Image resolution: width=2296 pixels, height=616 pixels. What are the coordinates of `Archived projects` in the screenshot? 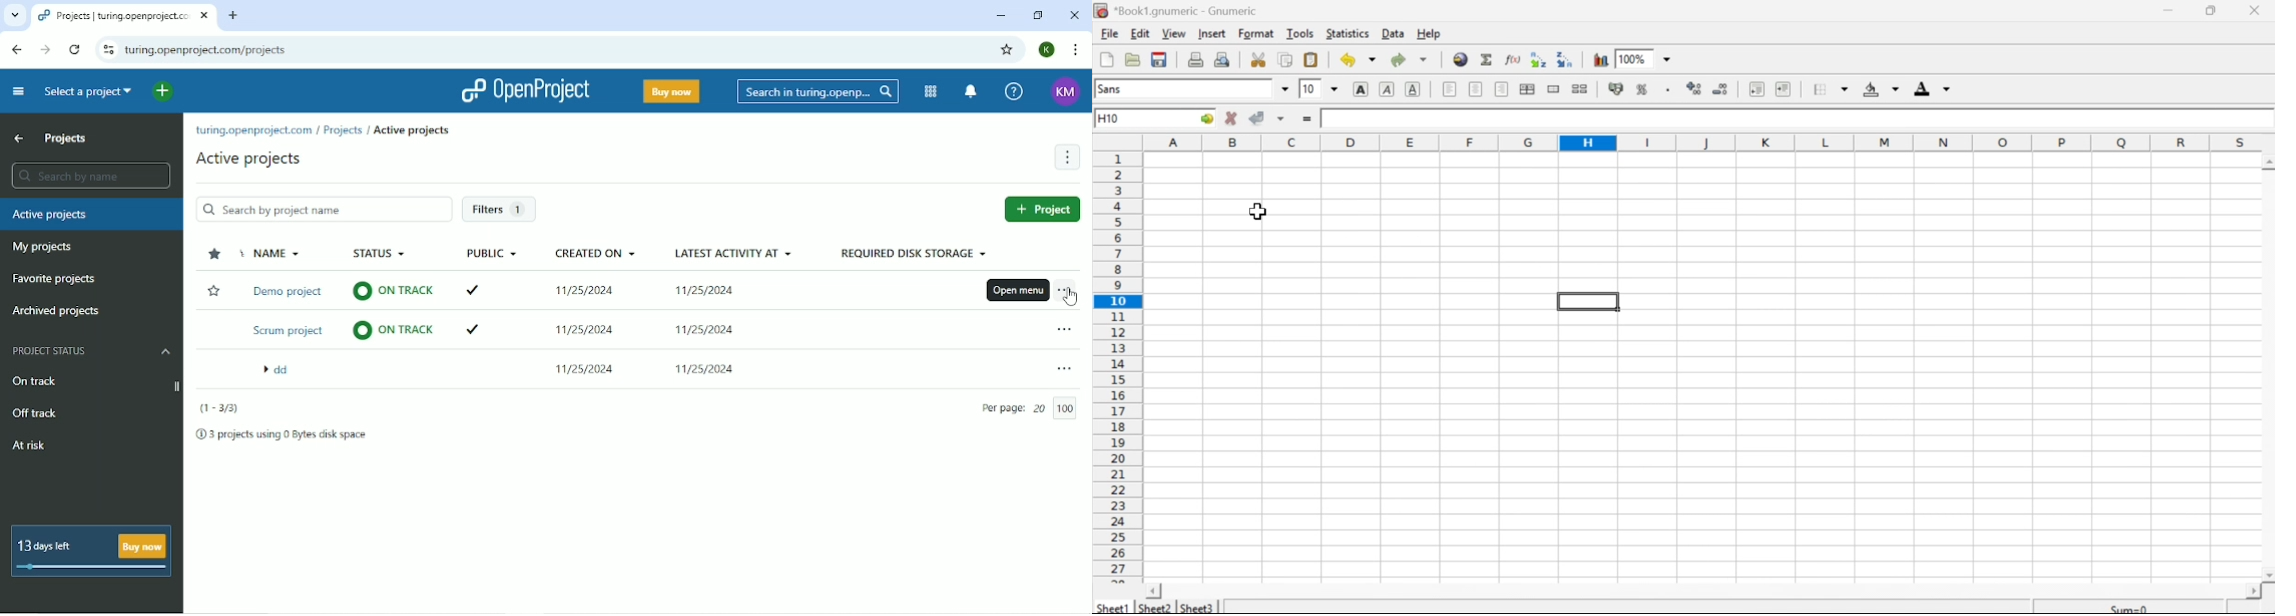 It's located at (57, 311).